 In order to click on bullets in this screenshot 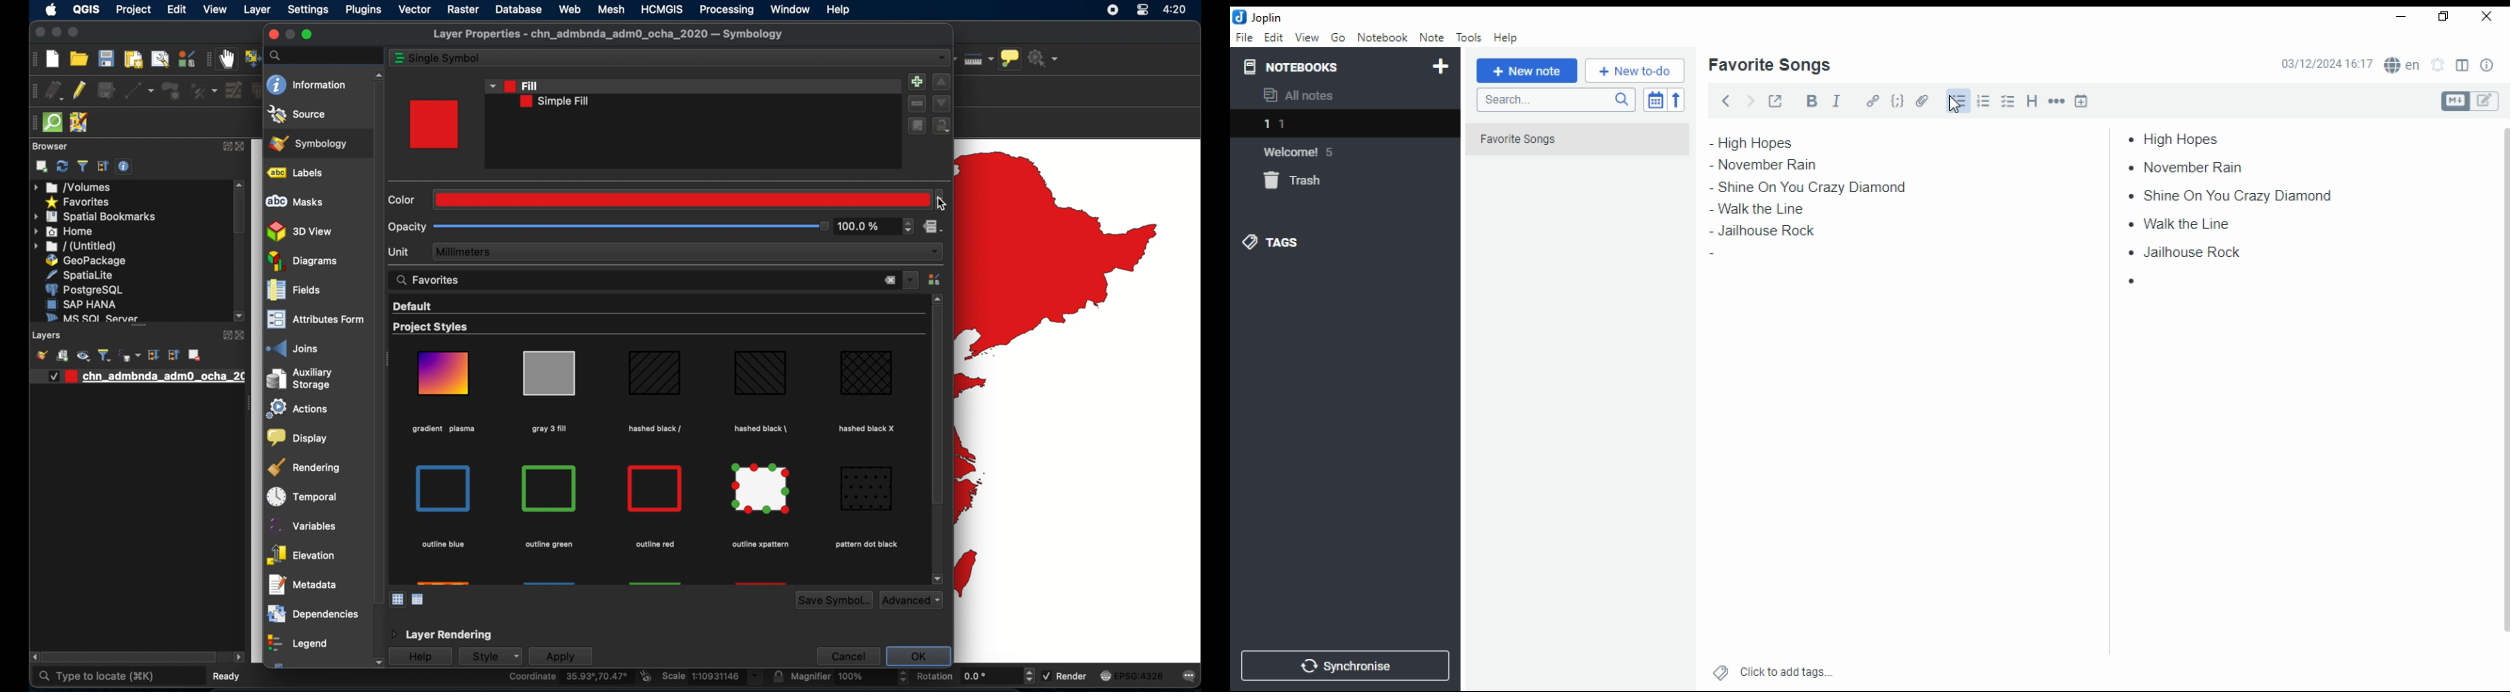, I will do `click(1956, 101)`.